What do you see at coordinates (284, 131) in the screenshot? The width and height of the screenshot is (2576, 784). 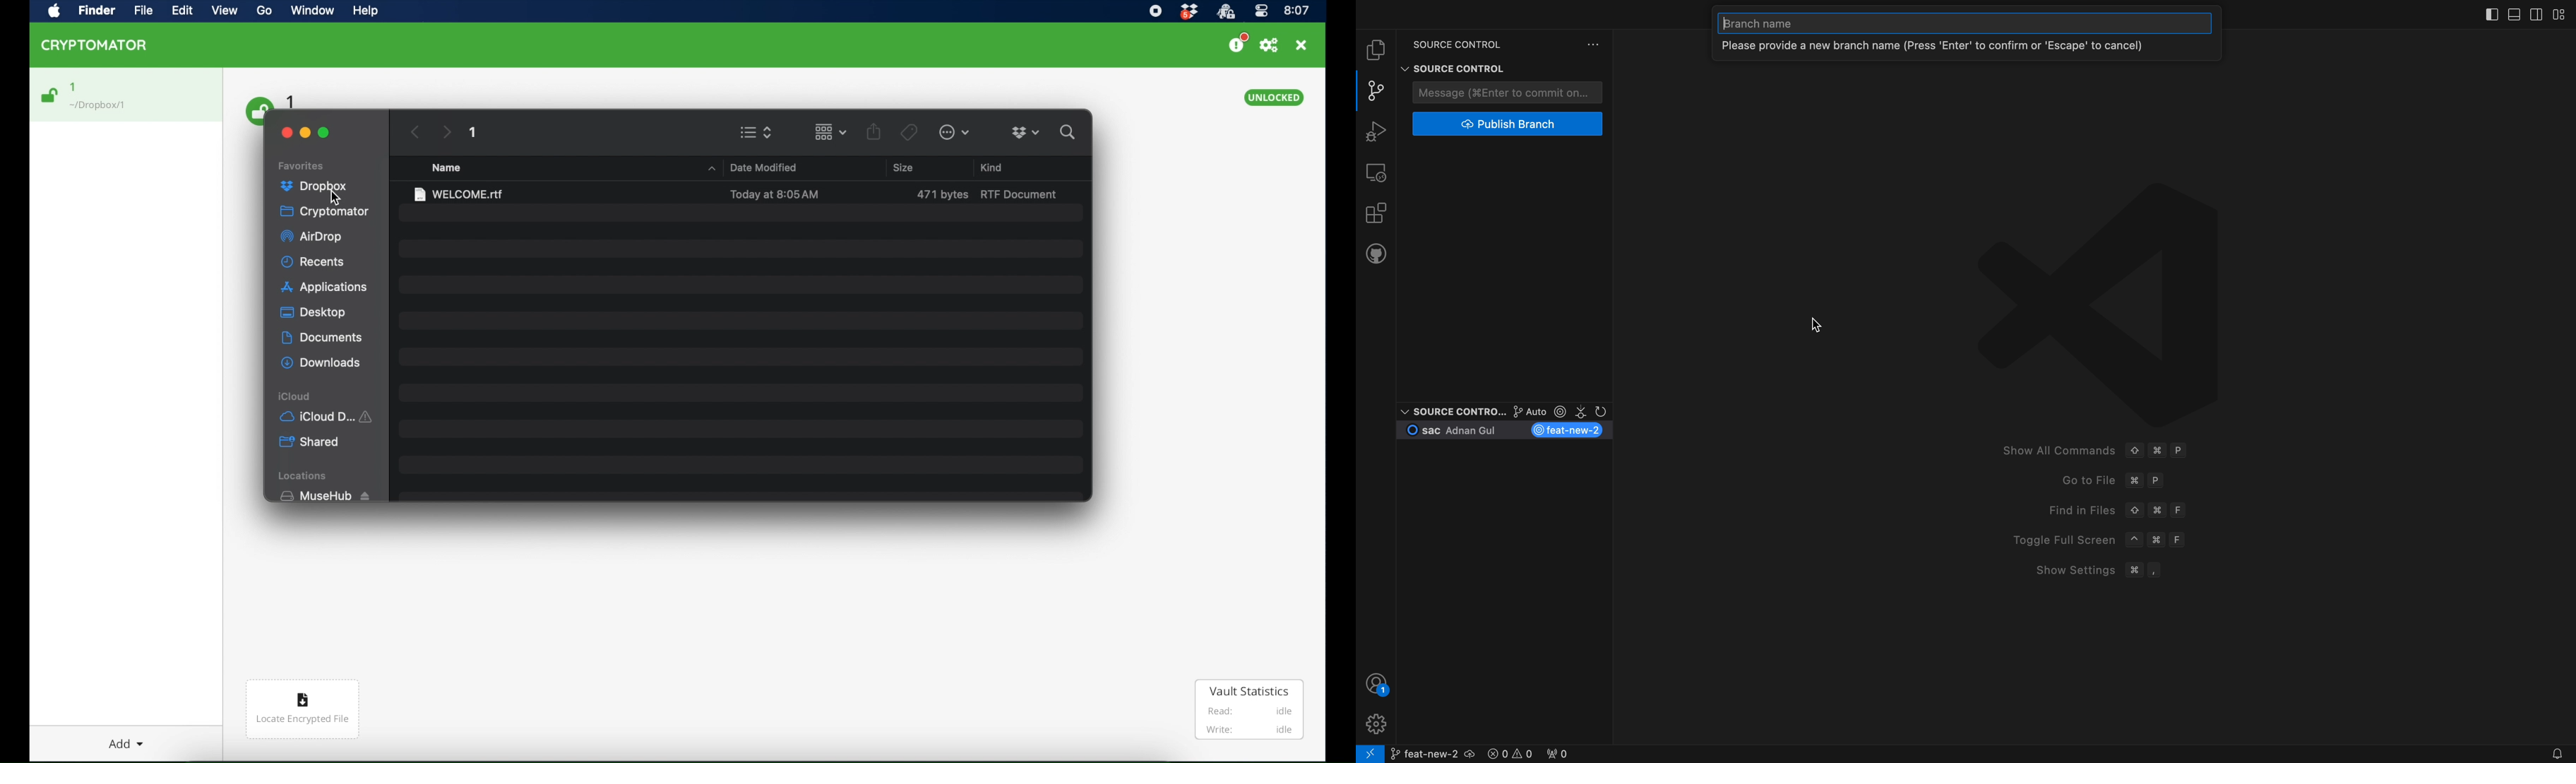 I see `close` at bounding box center [284, 131].